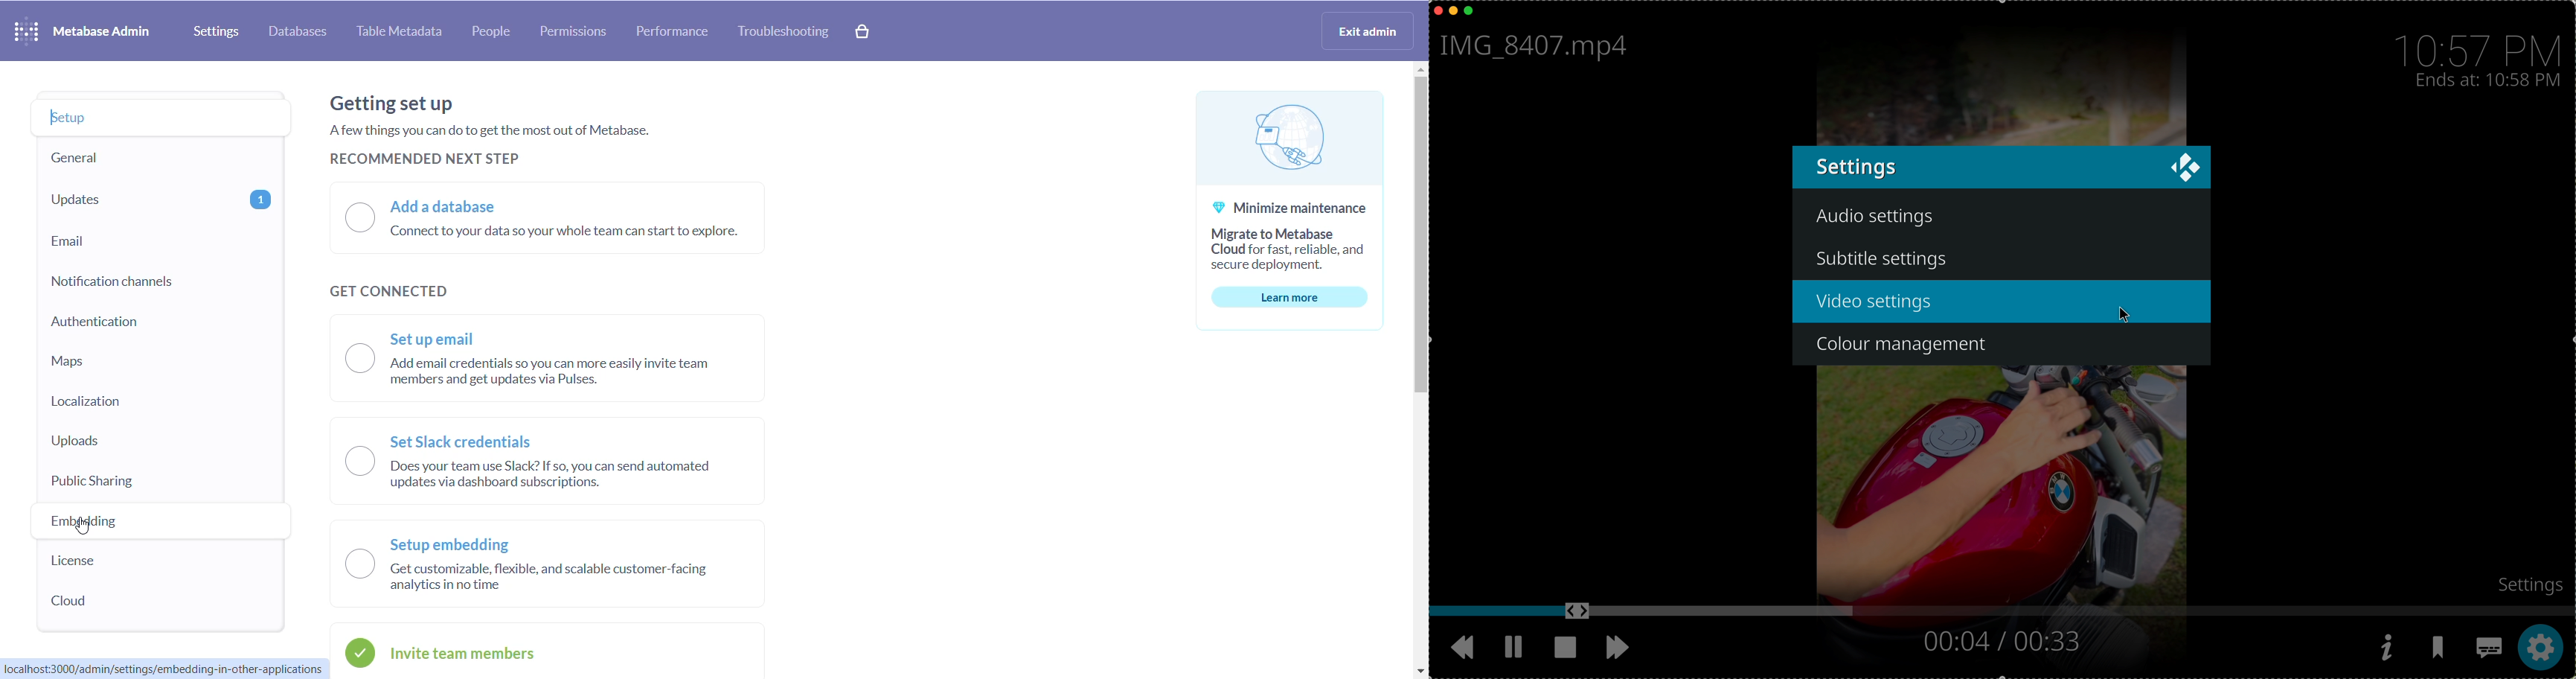  Describe the element at coordinates (542, 360) in the screenshot. I see `~ Set up email
O ‘Add email credentials so you can more easily invite team
members and get updates via Pulses.` at that location.